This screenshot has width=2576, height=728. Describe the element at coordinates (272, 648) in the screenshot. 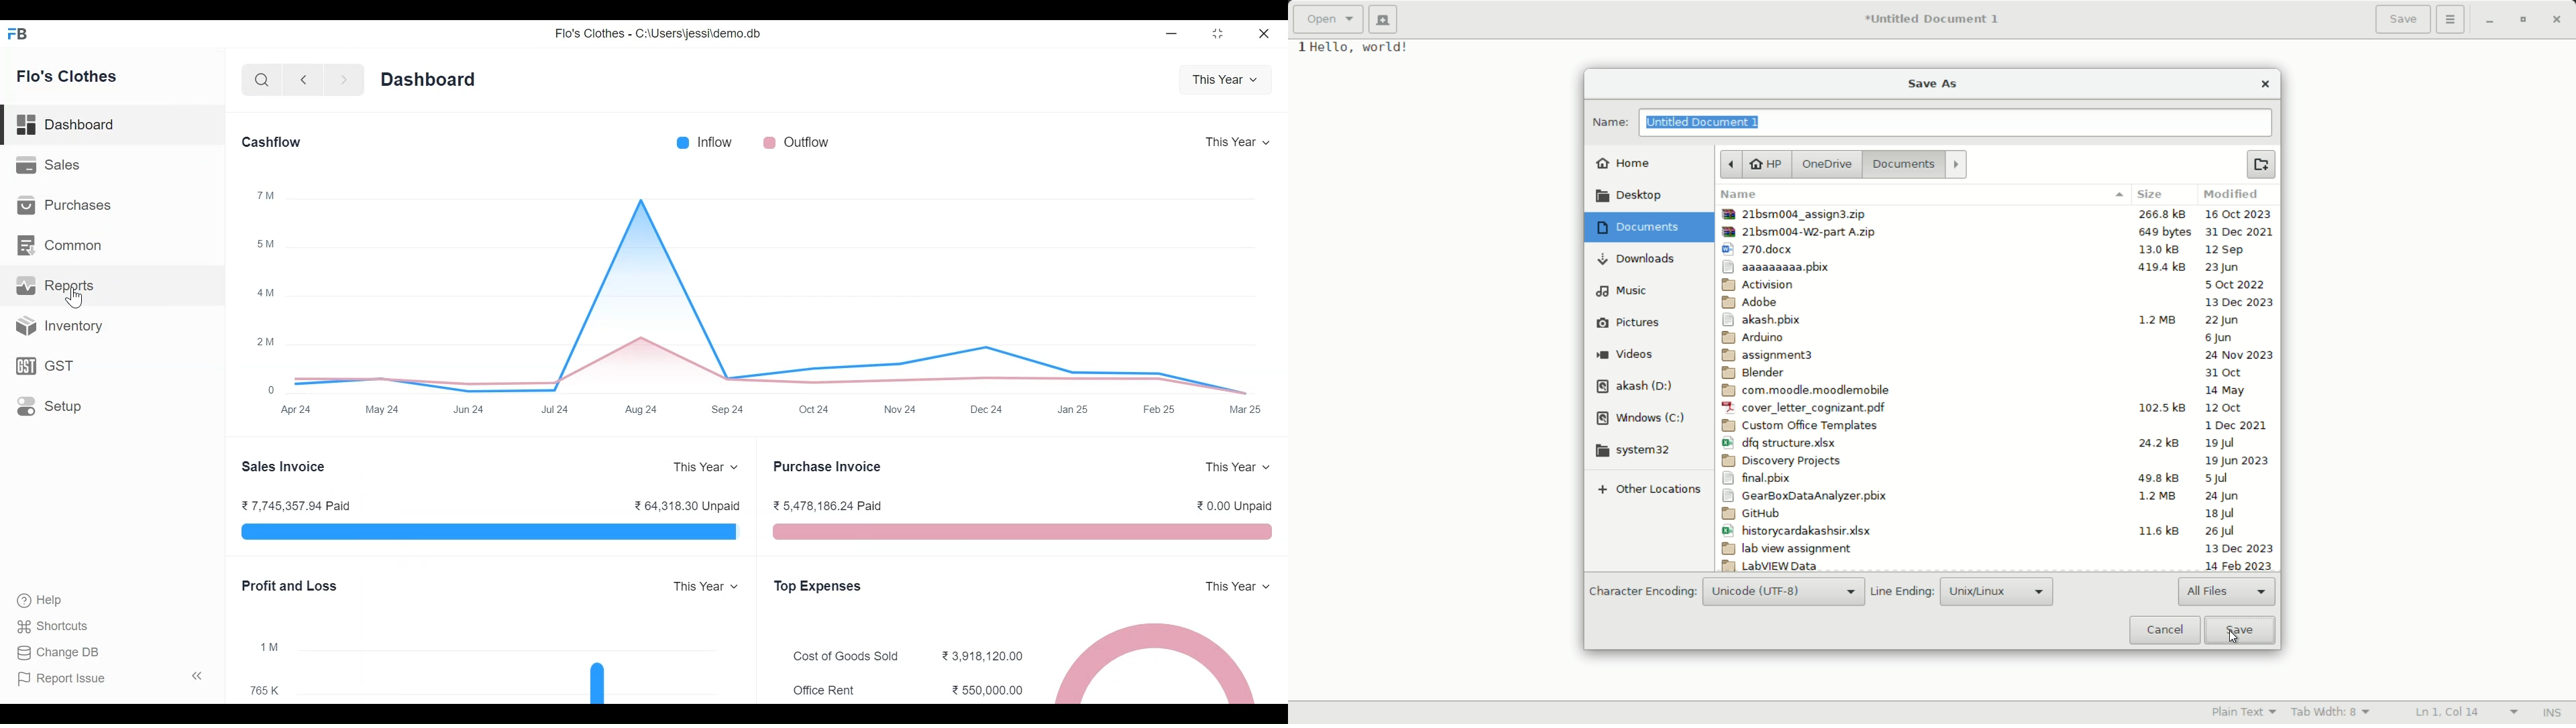

I see `1M` at that location.